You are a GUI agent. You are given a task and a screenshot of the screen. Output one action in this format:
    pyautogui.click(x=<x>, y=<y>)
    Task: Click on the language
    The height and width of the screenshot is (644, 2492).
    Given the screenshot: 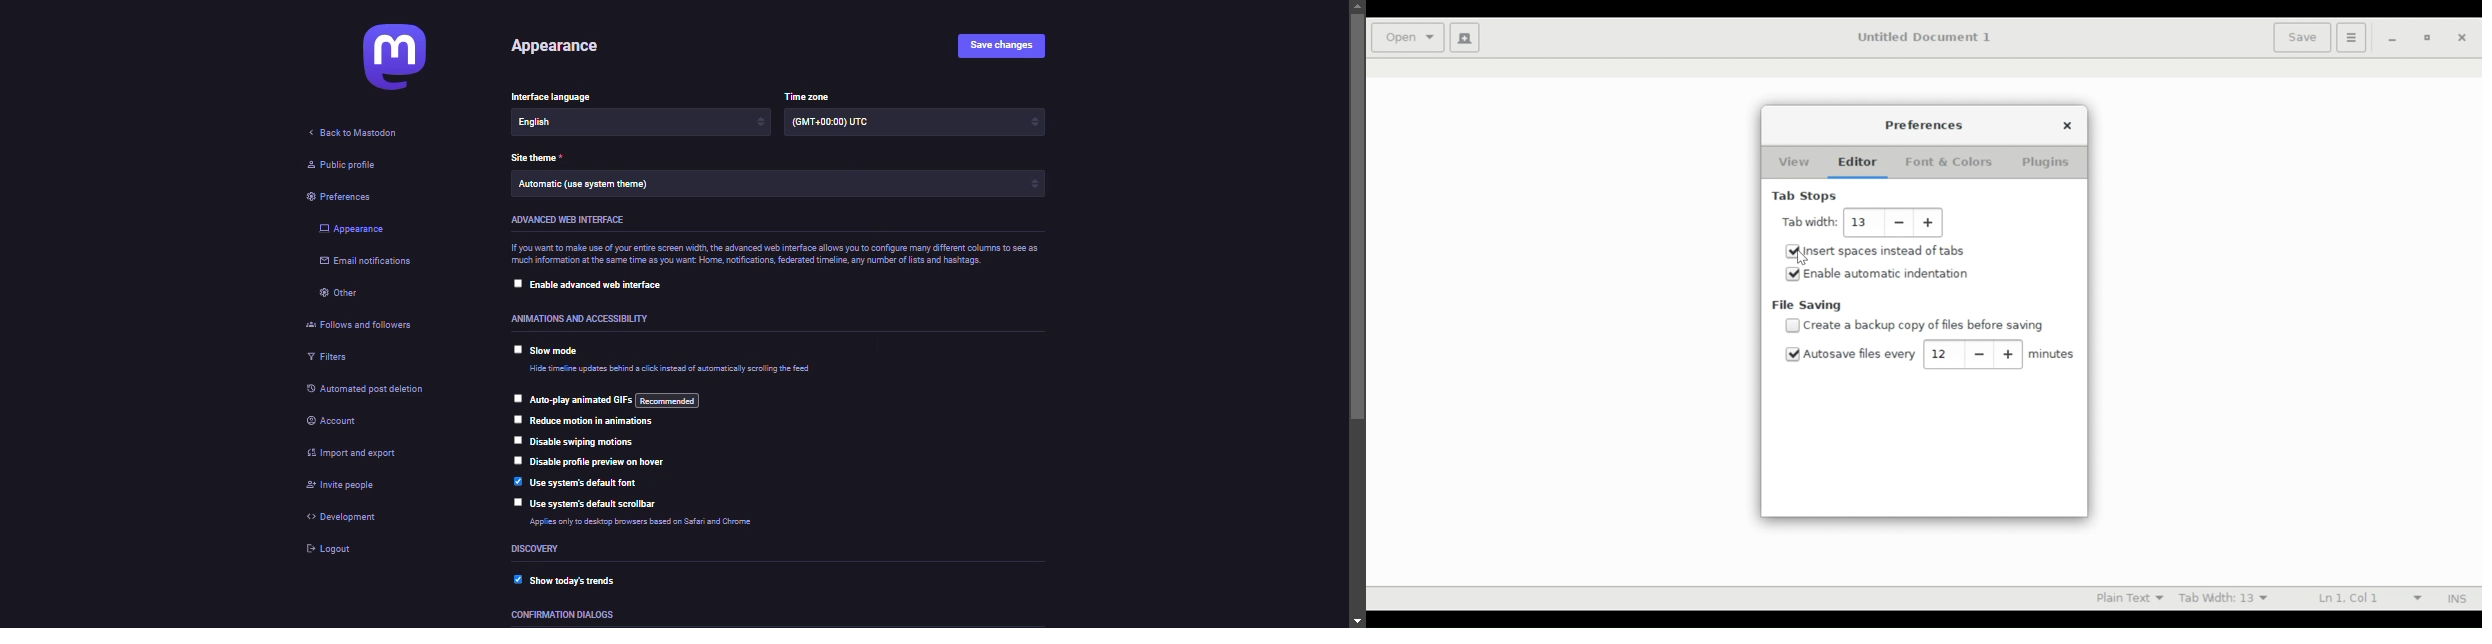 What is the action you would take?
    pyautogui.click(x=567, y=124)
    